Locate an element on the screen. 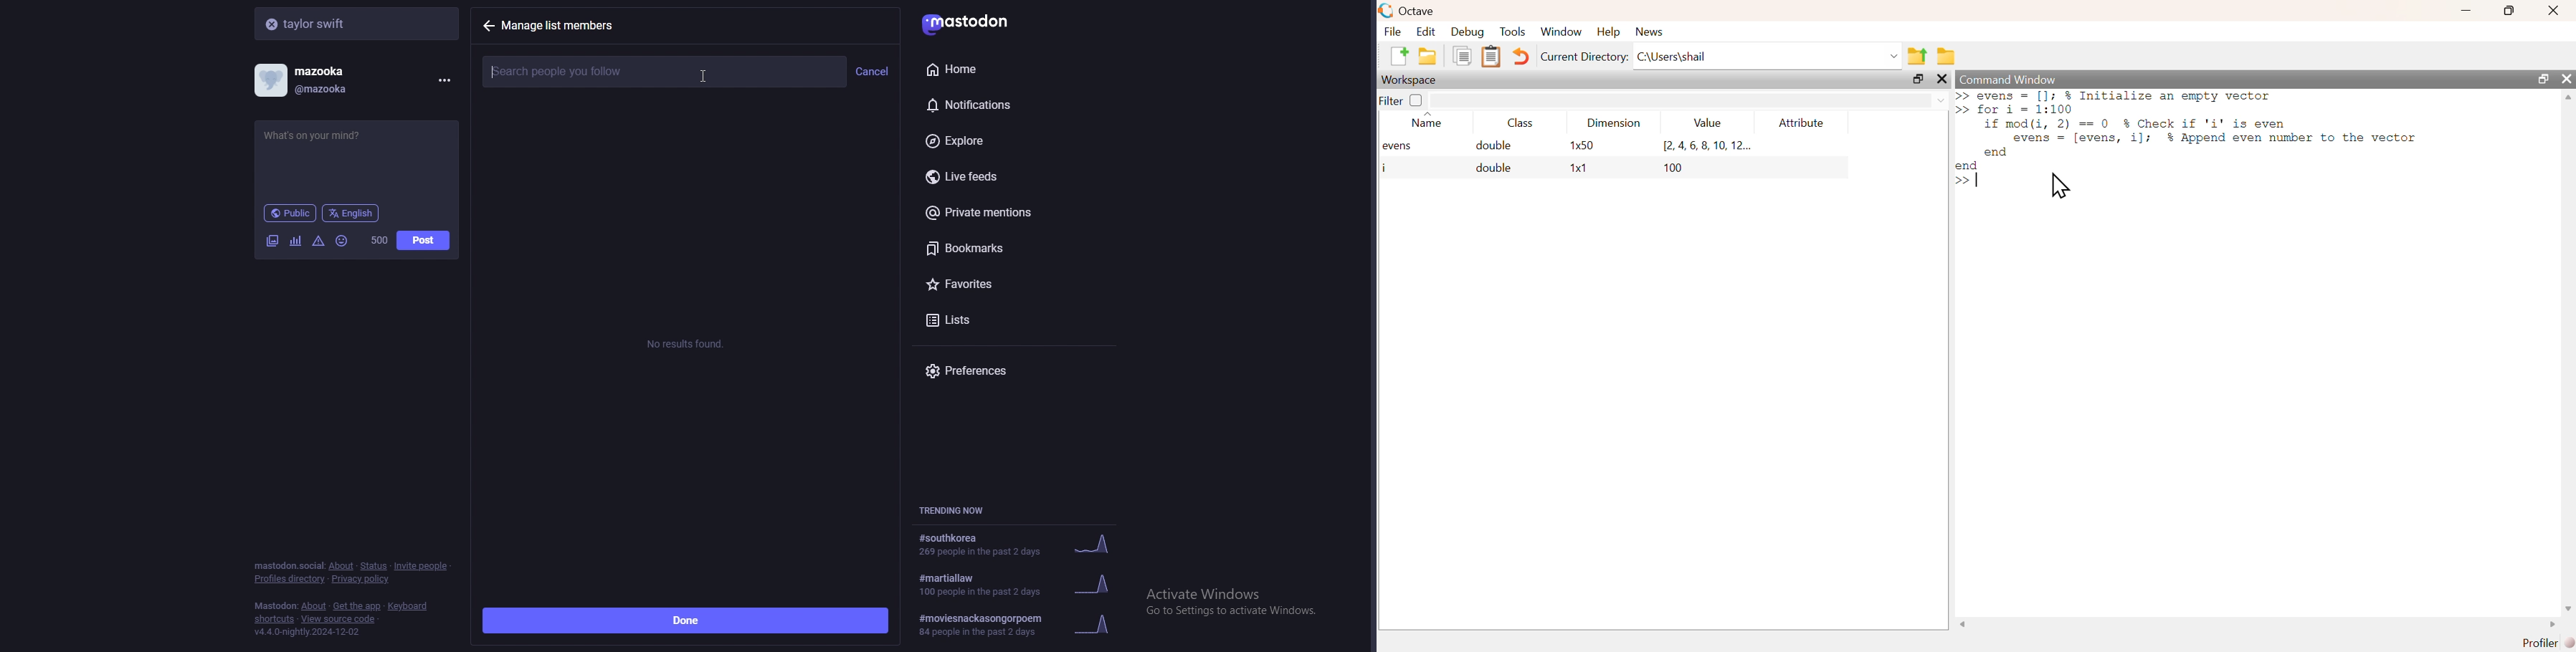  edit is located at coordinates (1425, 32).